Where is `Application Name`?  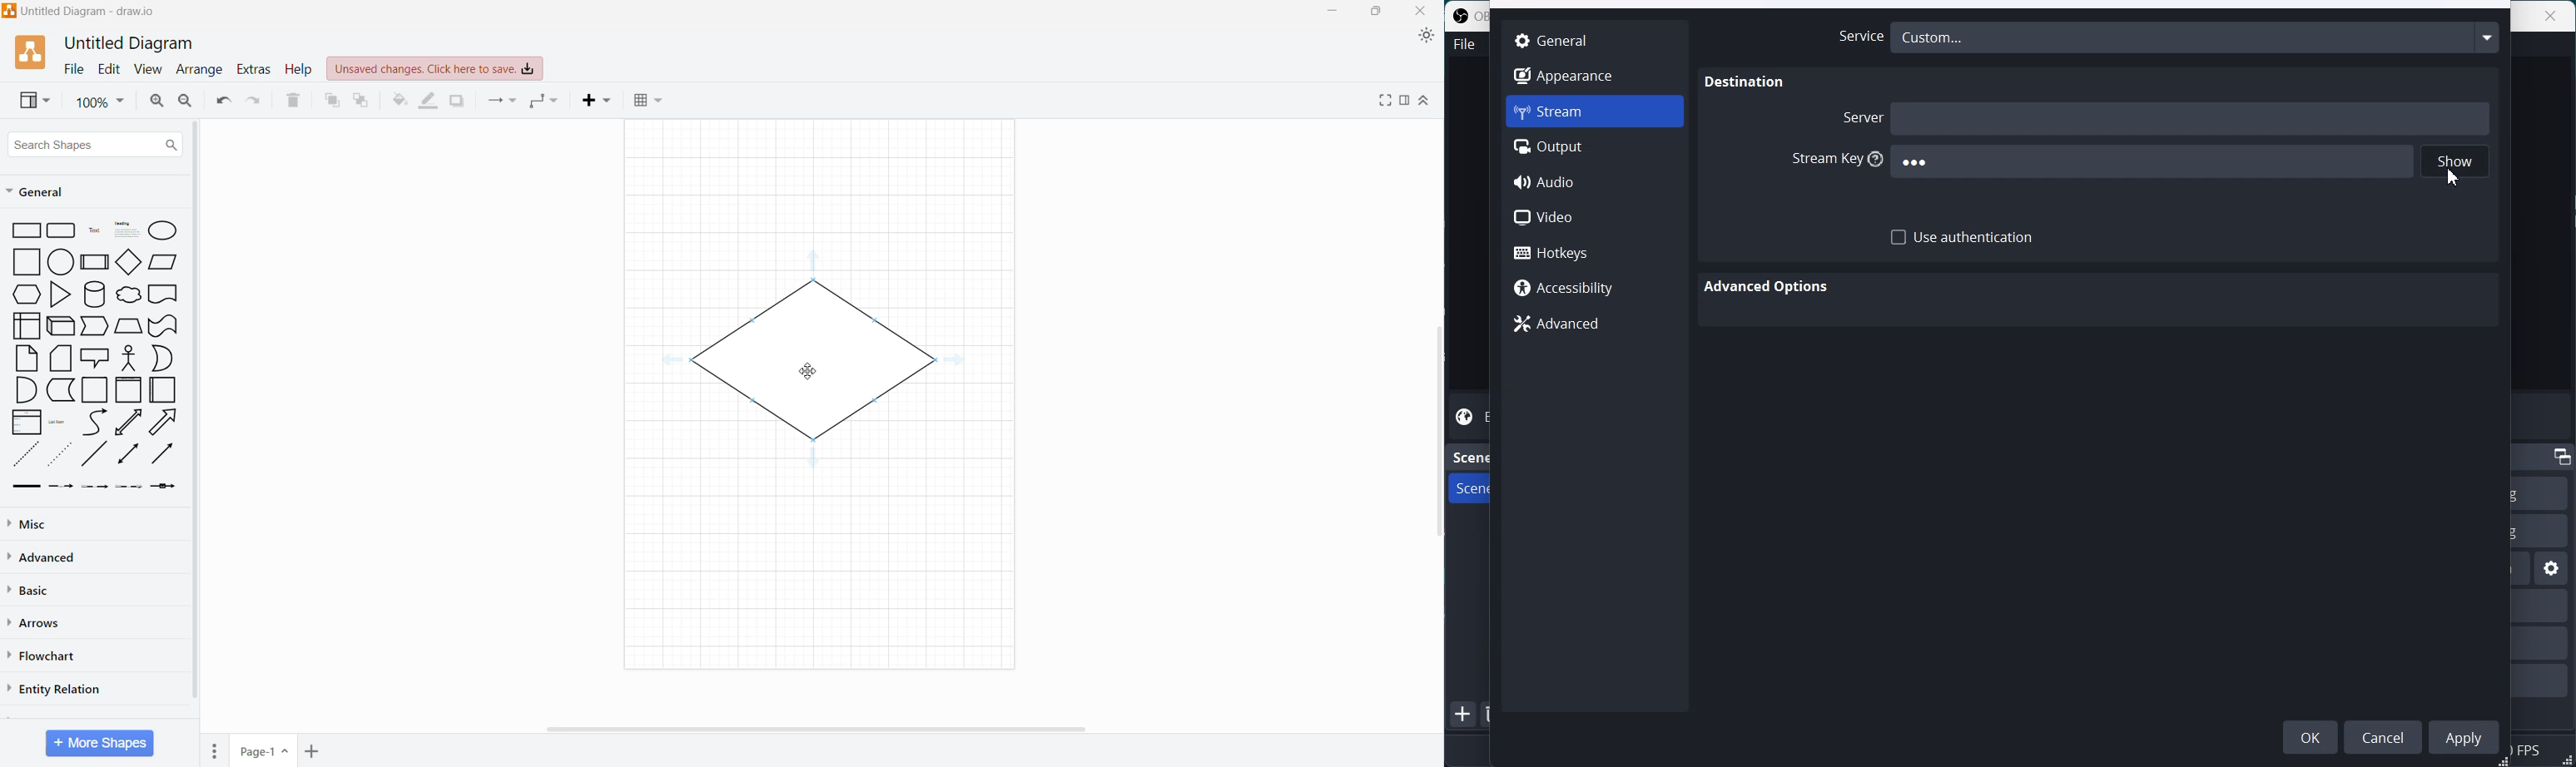 Application Name is located at coordinates (81, 12).